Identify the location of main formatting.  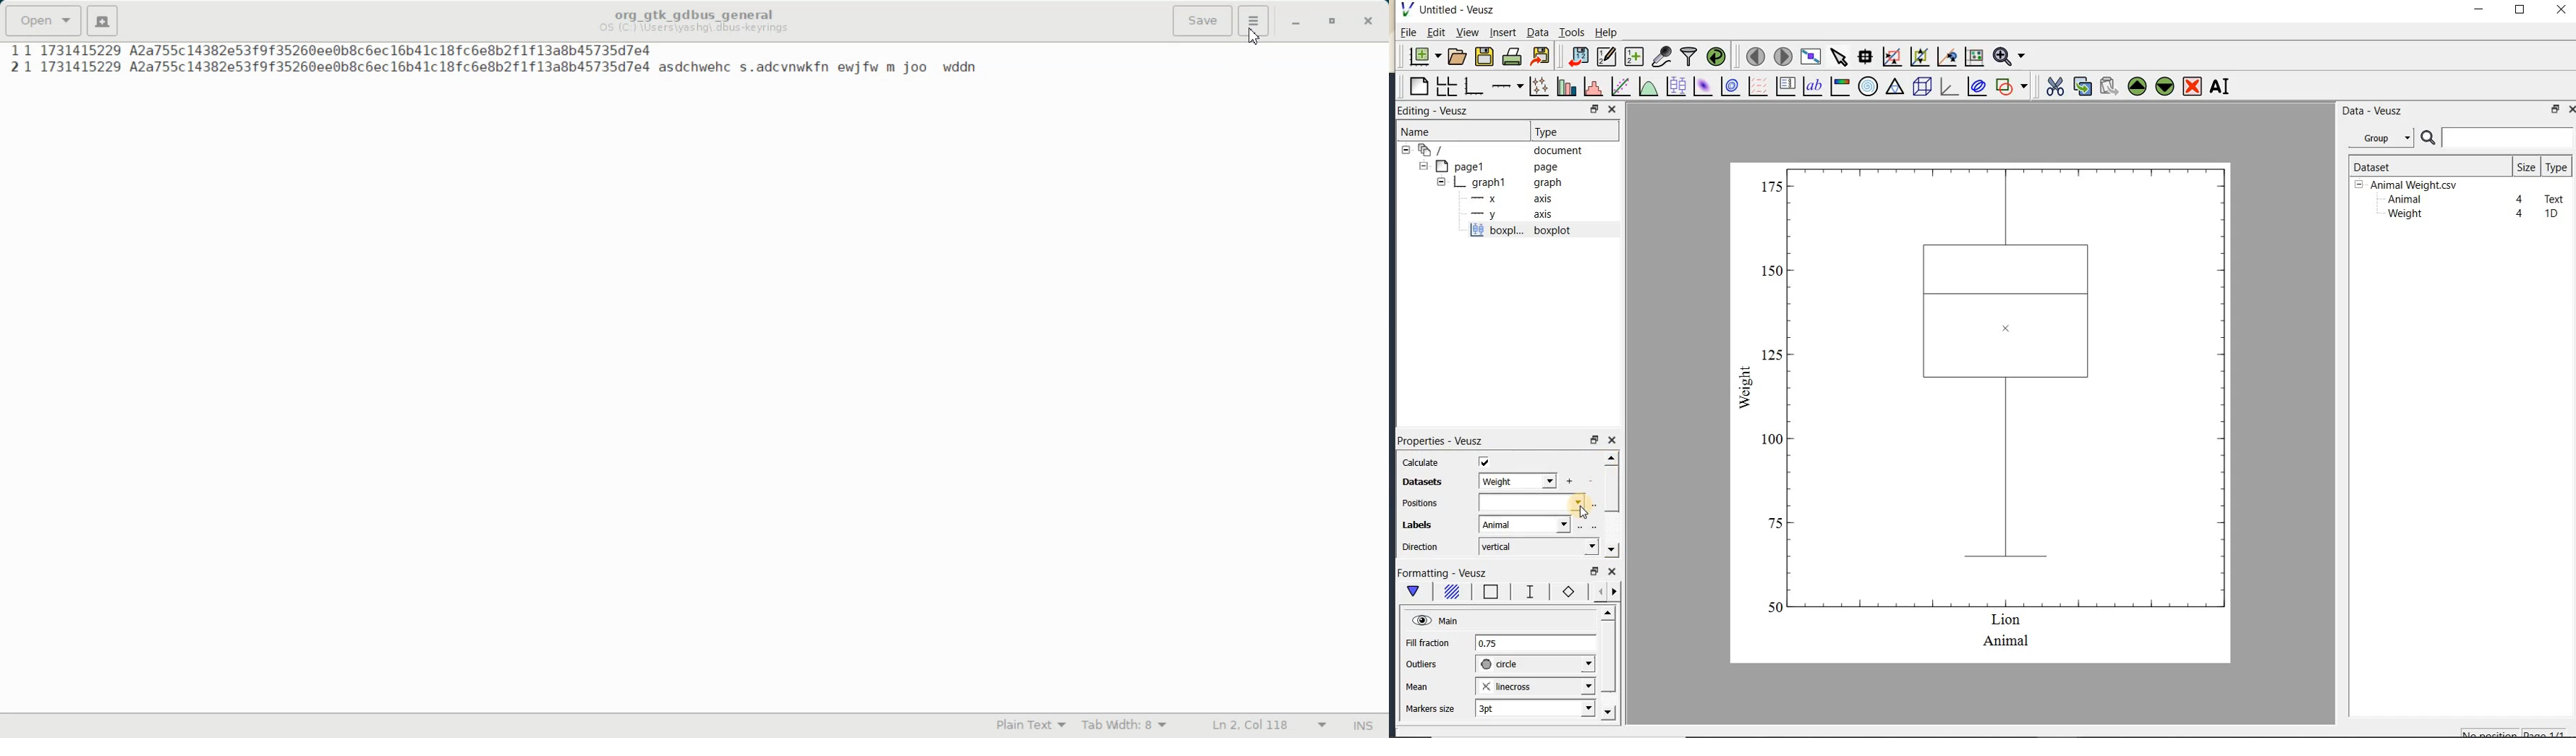
(1413, 594).